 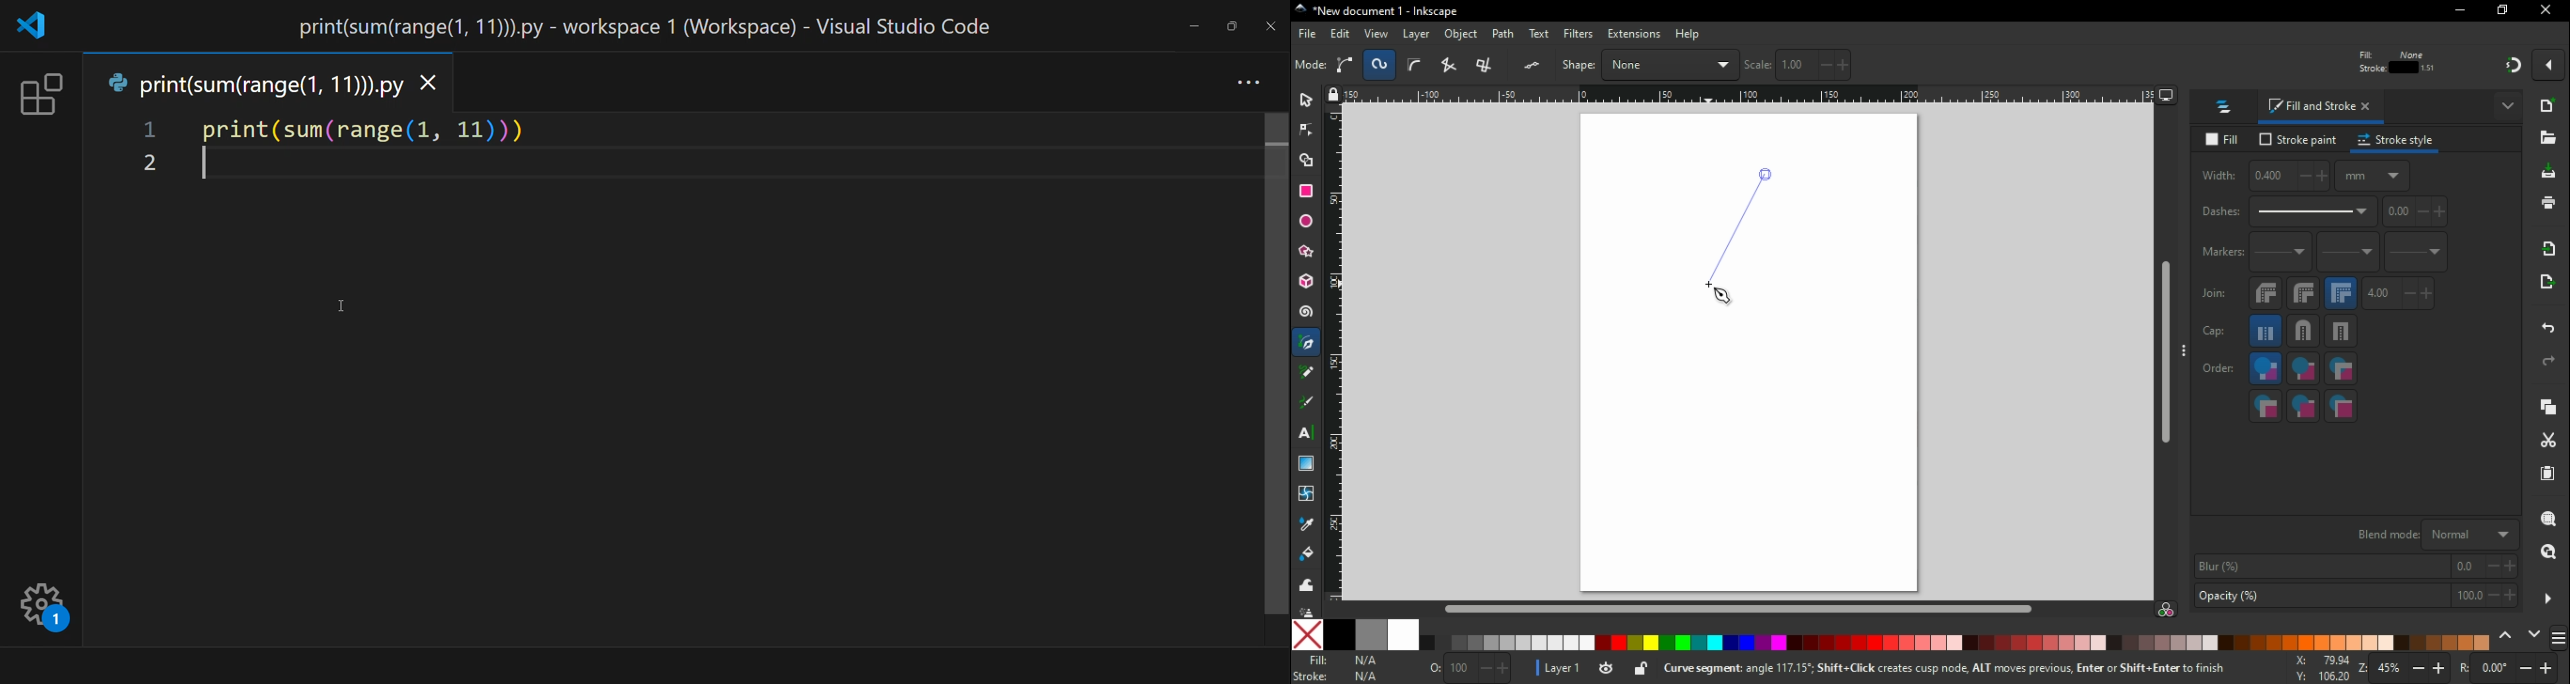 What do you see at coordinates (1488, 65) in the screenshot?
I see `create a sequence of paraxial line segments` at bounding box center [1488, 65].